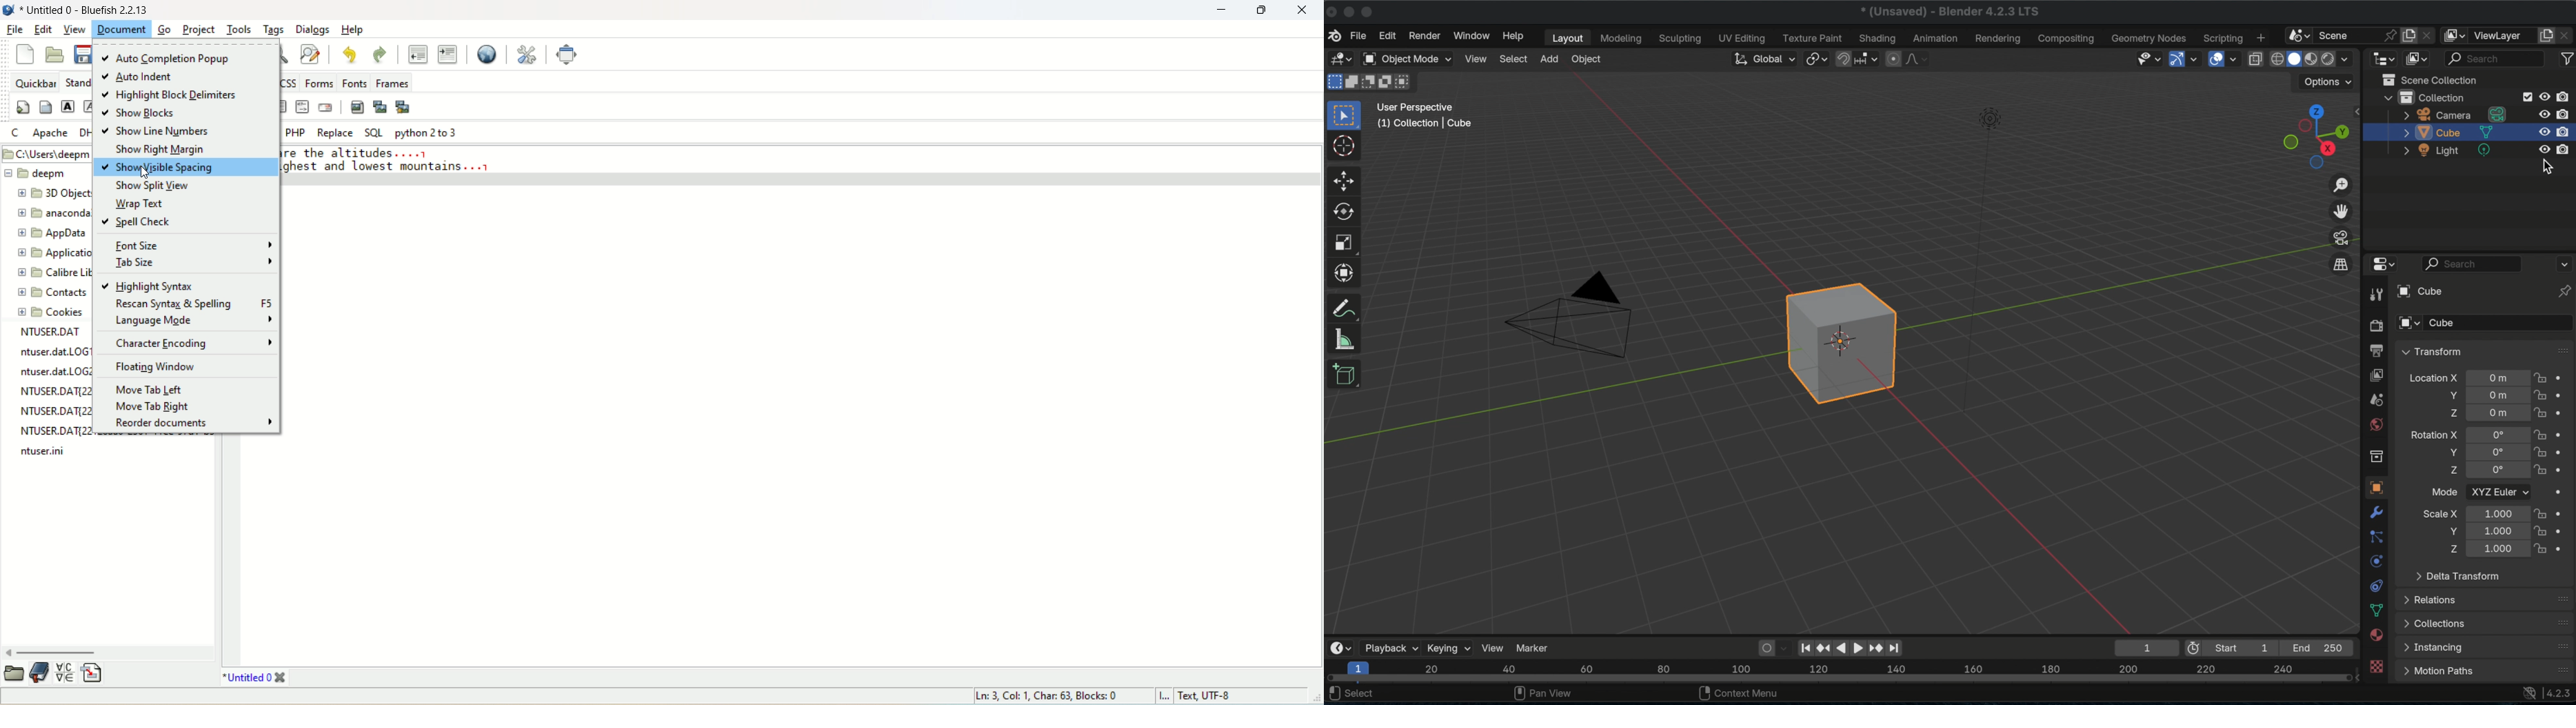  Describe the element at coordinates (1569, 315) in the screenshot. I see `camera object` at that location.